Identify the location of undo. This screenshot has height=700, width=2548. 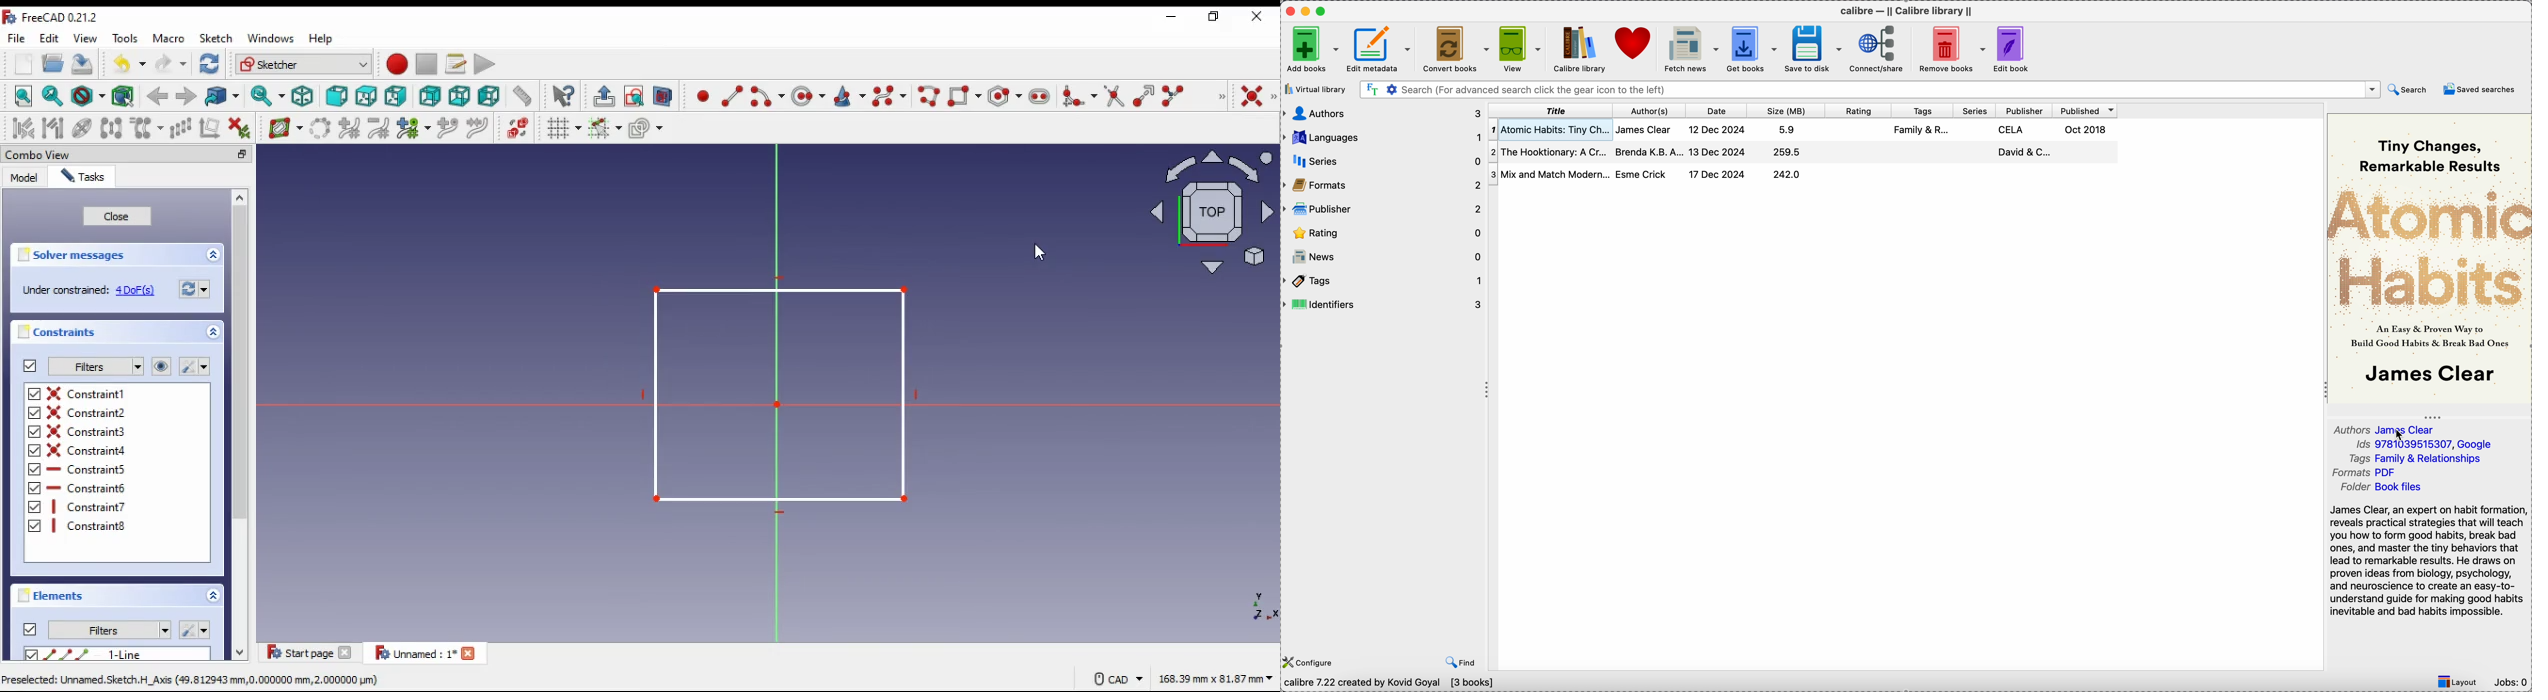
(130, 64).